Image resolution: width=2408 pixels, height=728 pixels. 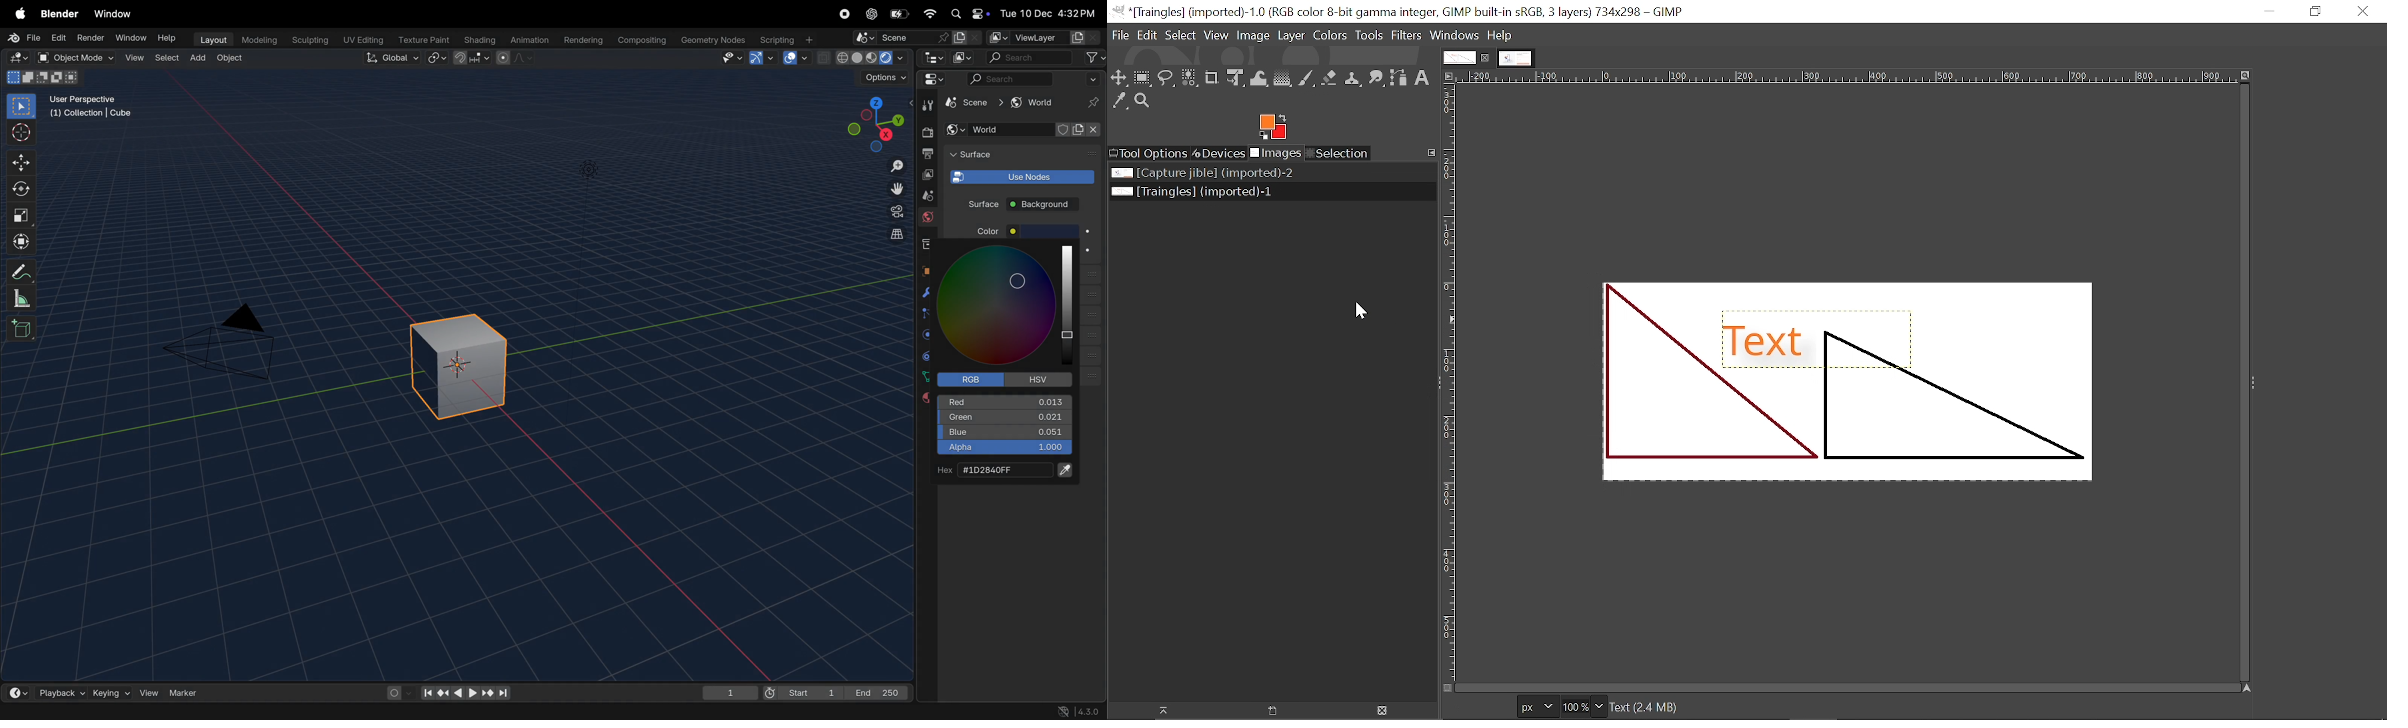 I want to click on collection, so click(x=925, y=244).